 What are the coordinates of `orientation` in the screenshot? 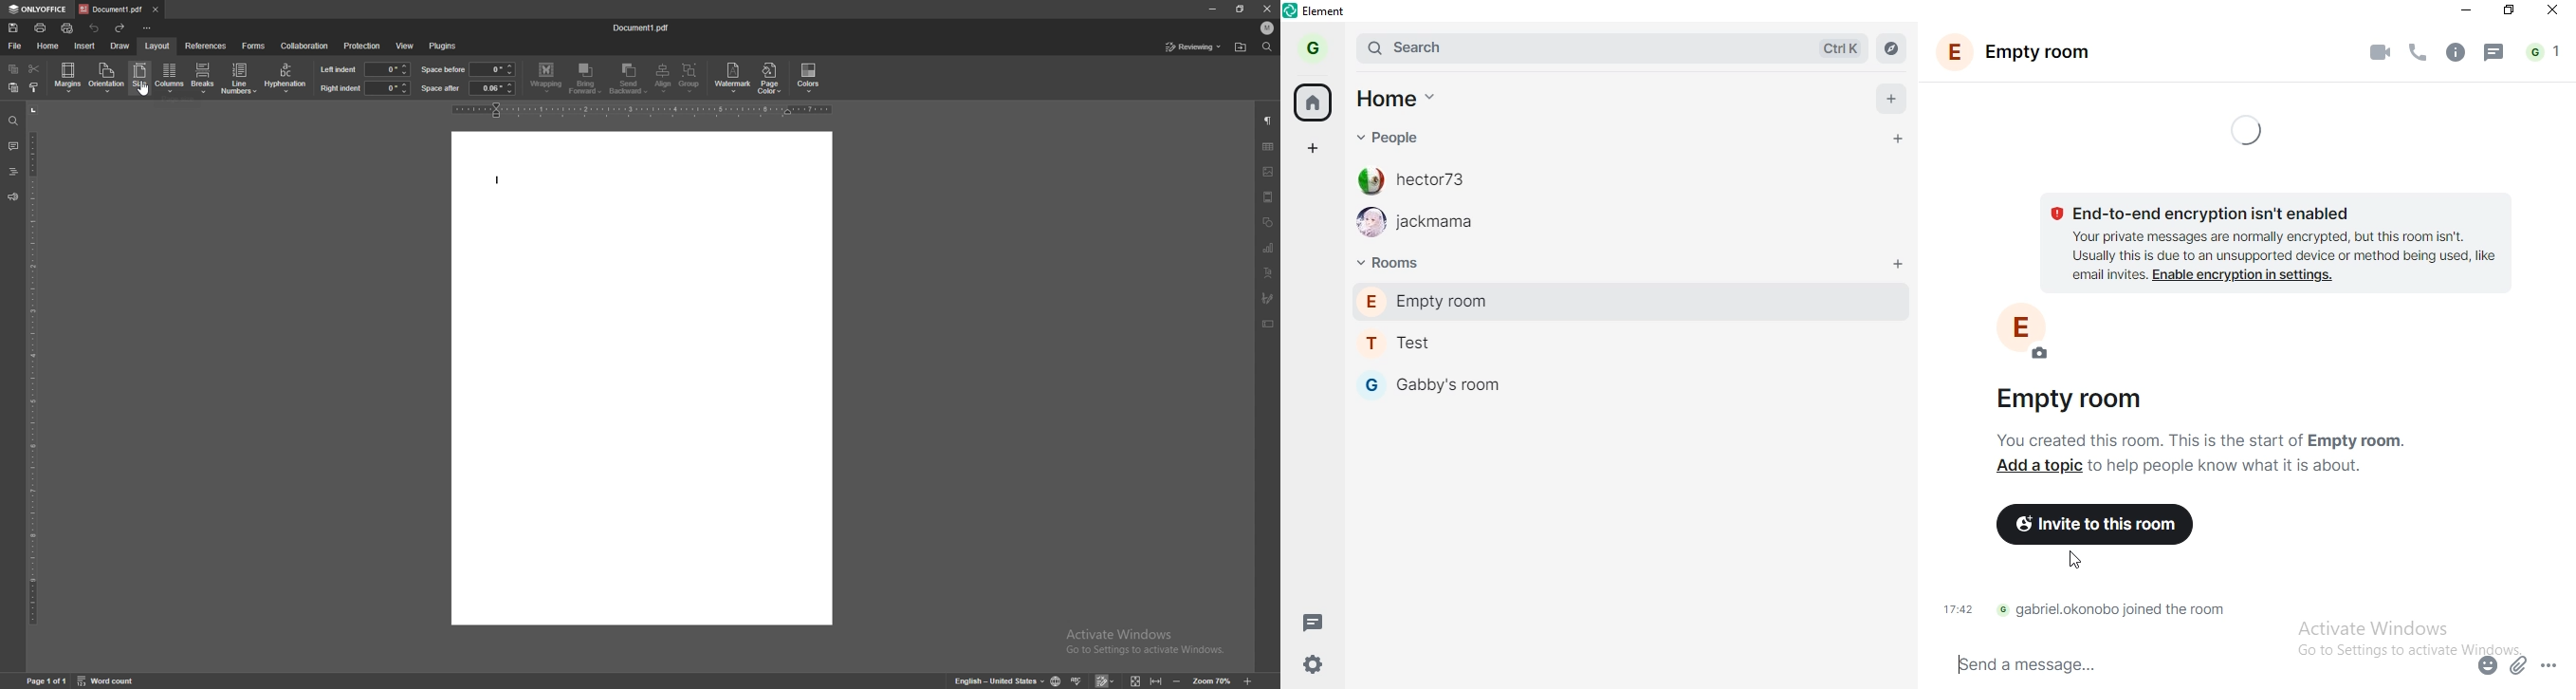 It's located at (107, 77).